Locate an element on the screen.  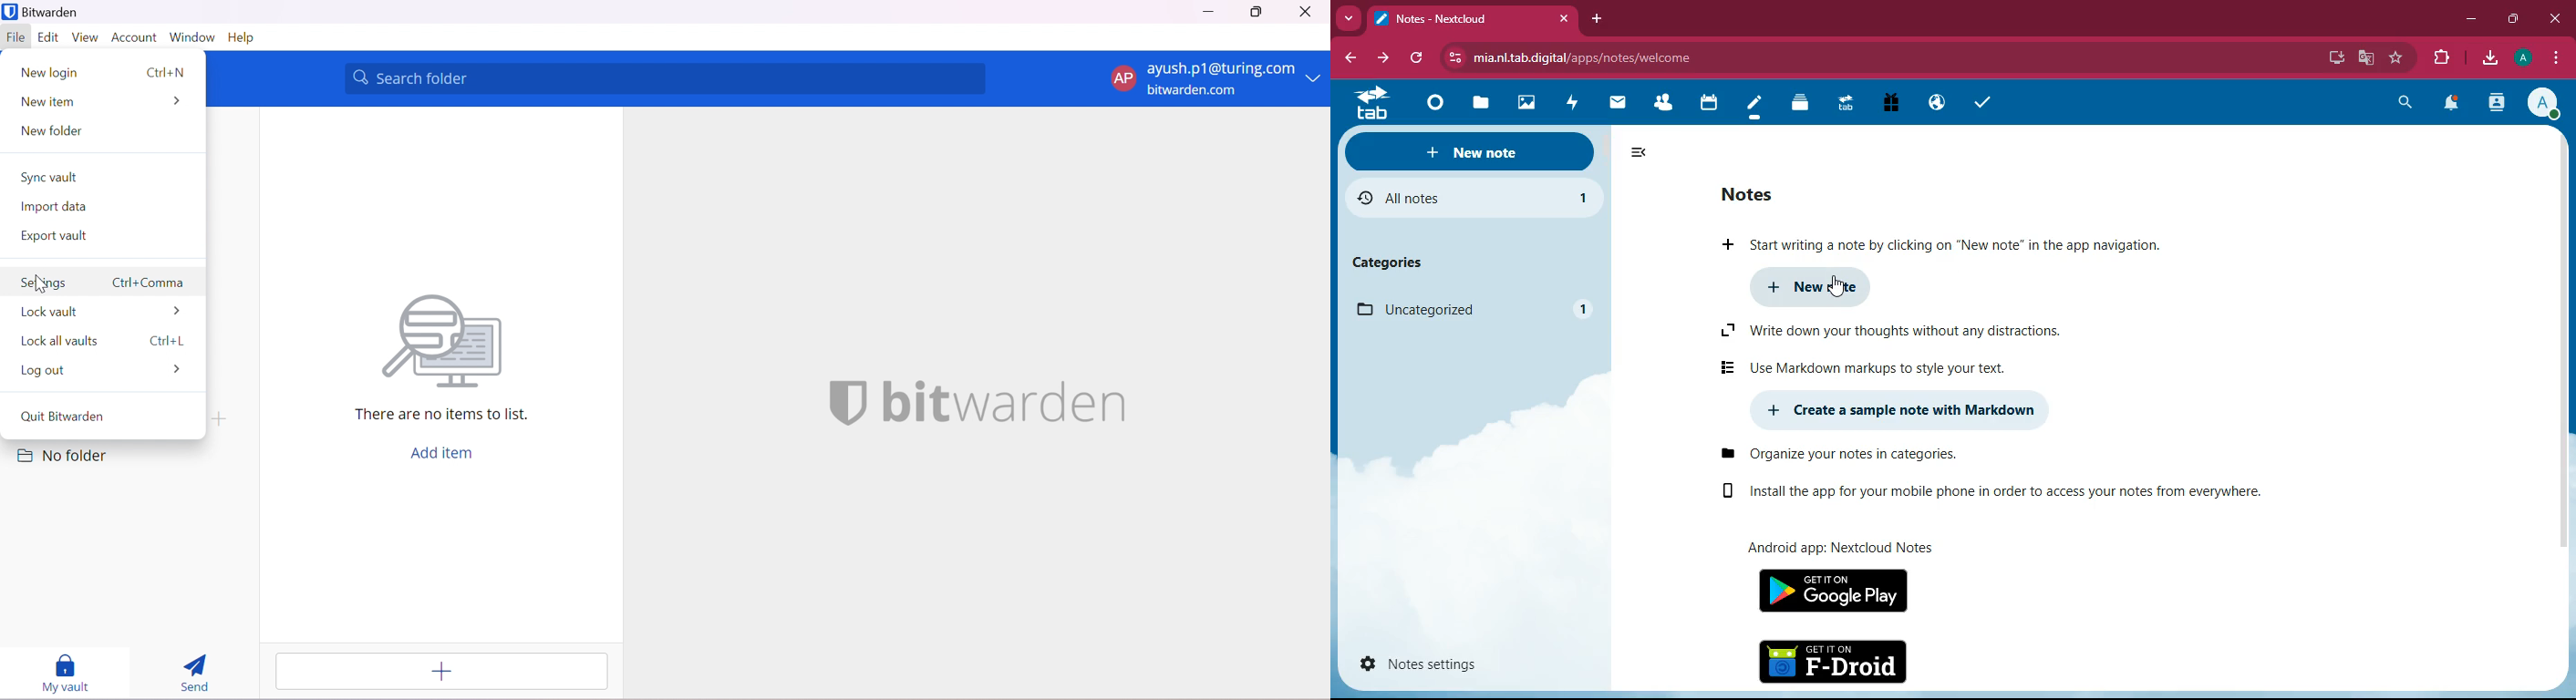
favorite is located at coordinates (2395, 61).